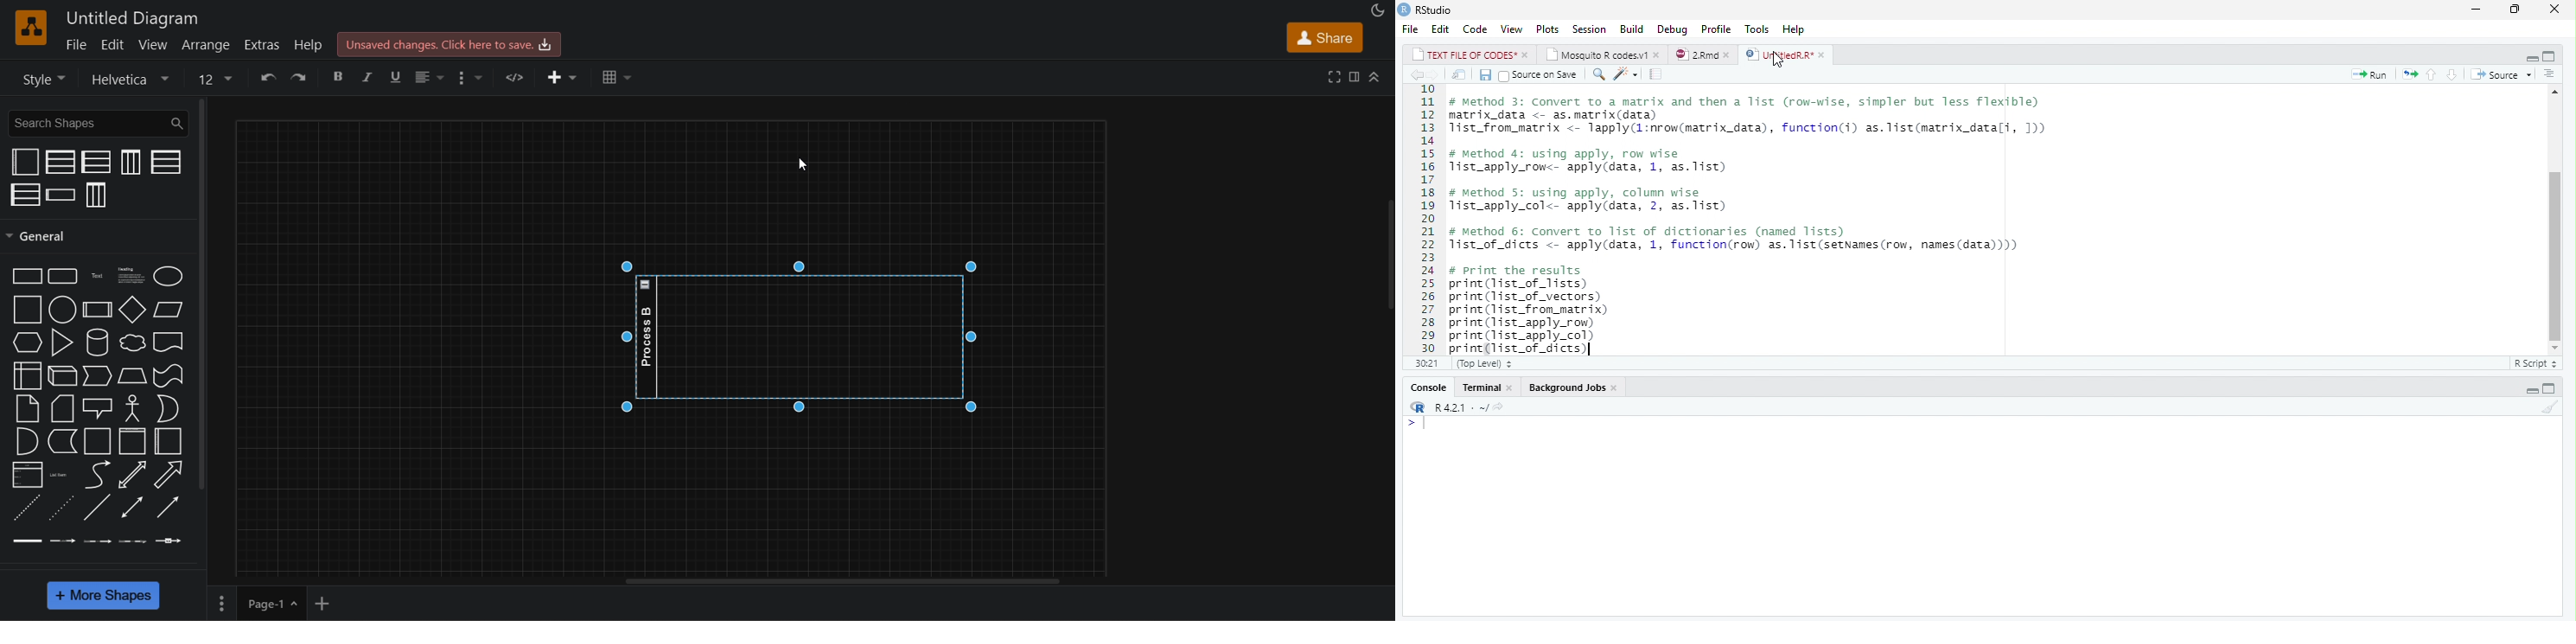  I want to click on process, so click(97, 310).